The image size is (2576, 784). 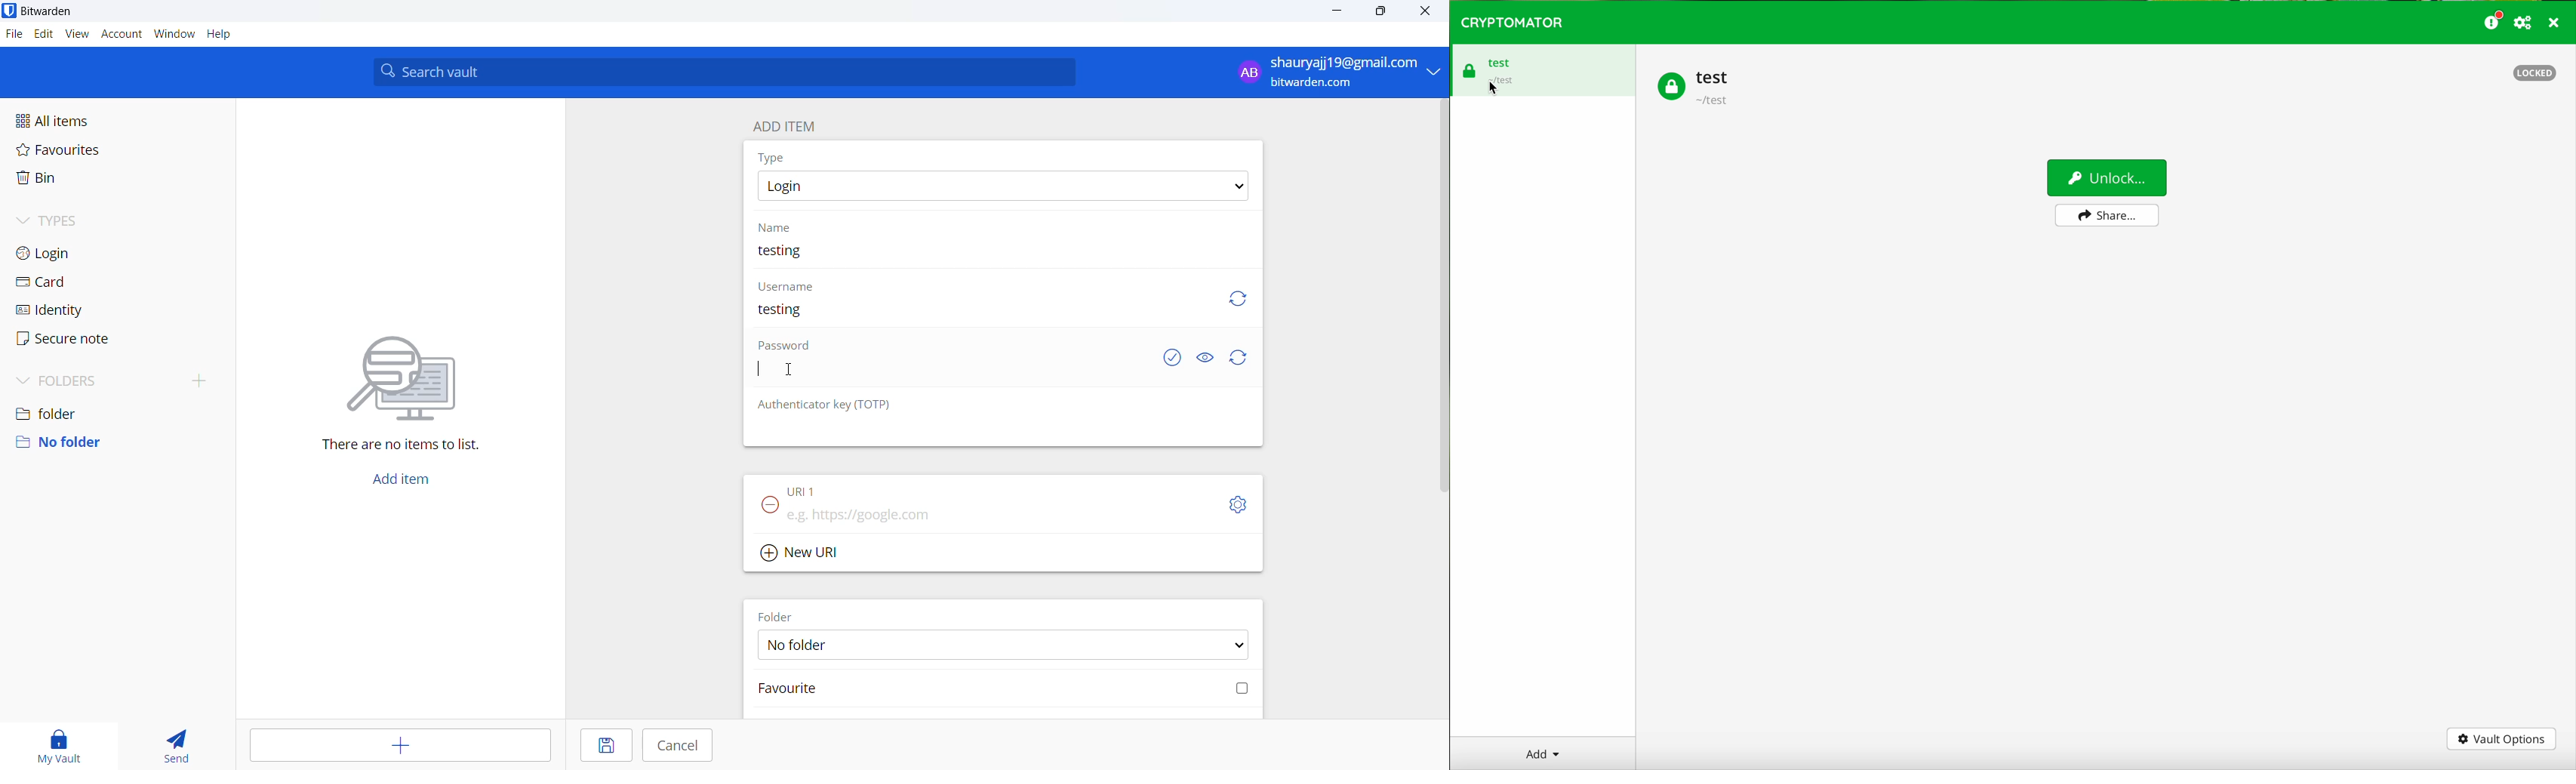 What do you see at coordinates (178, 744) in the screenshot?
I see `send` at bounding box center [178, 744].